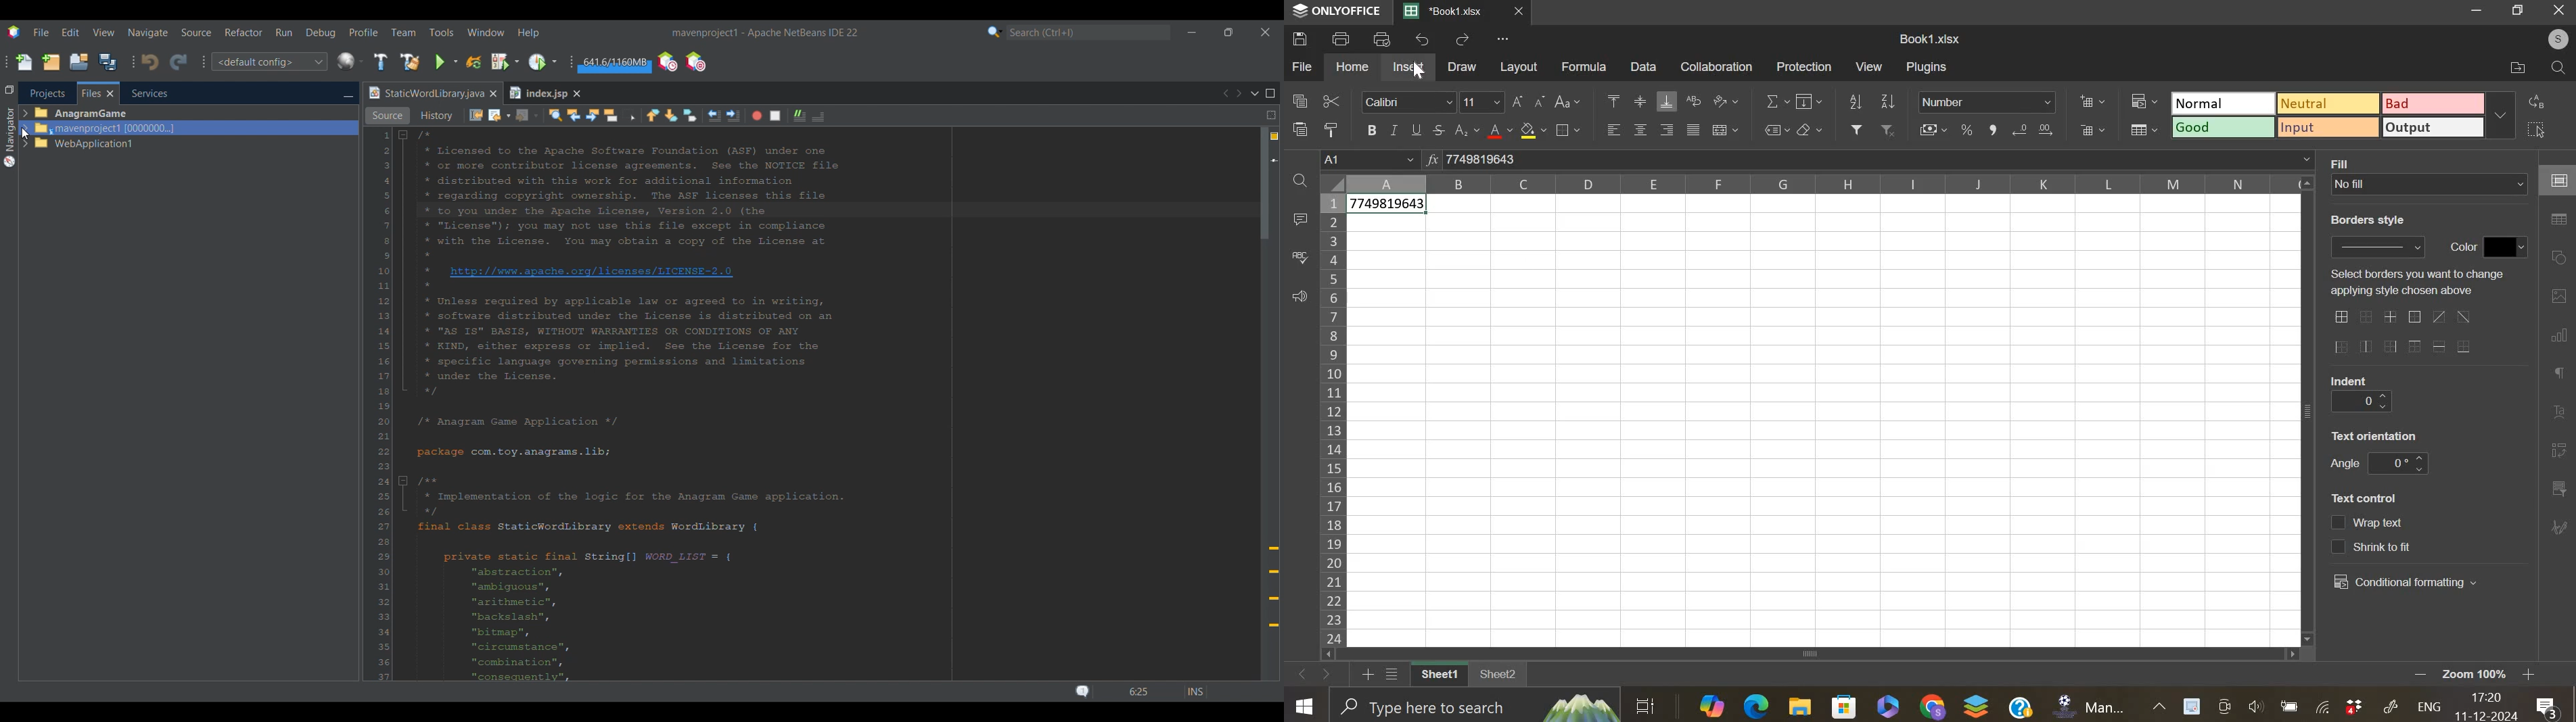 Image resolution: width=2576 pixels, height=728 pixels. I want to click on paste, so click(1302, 129).